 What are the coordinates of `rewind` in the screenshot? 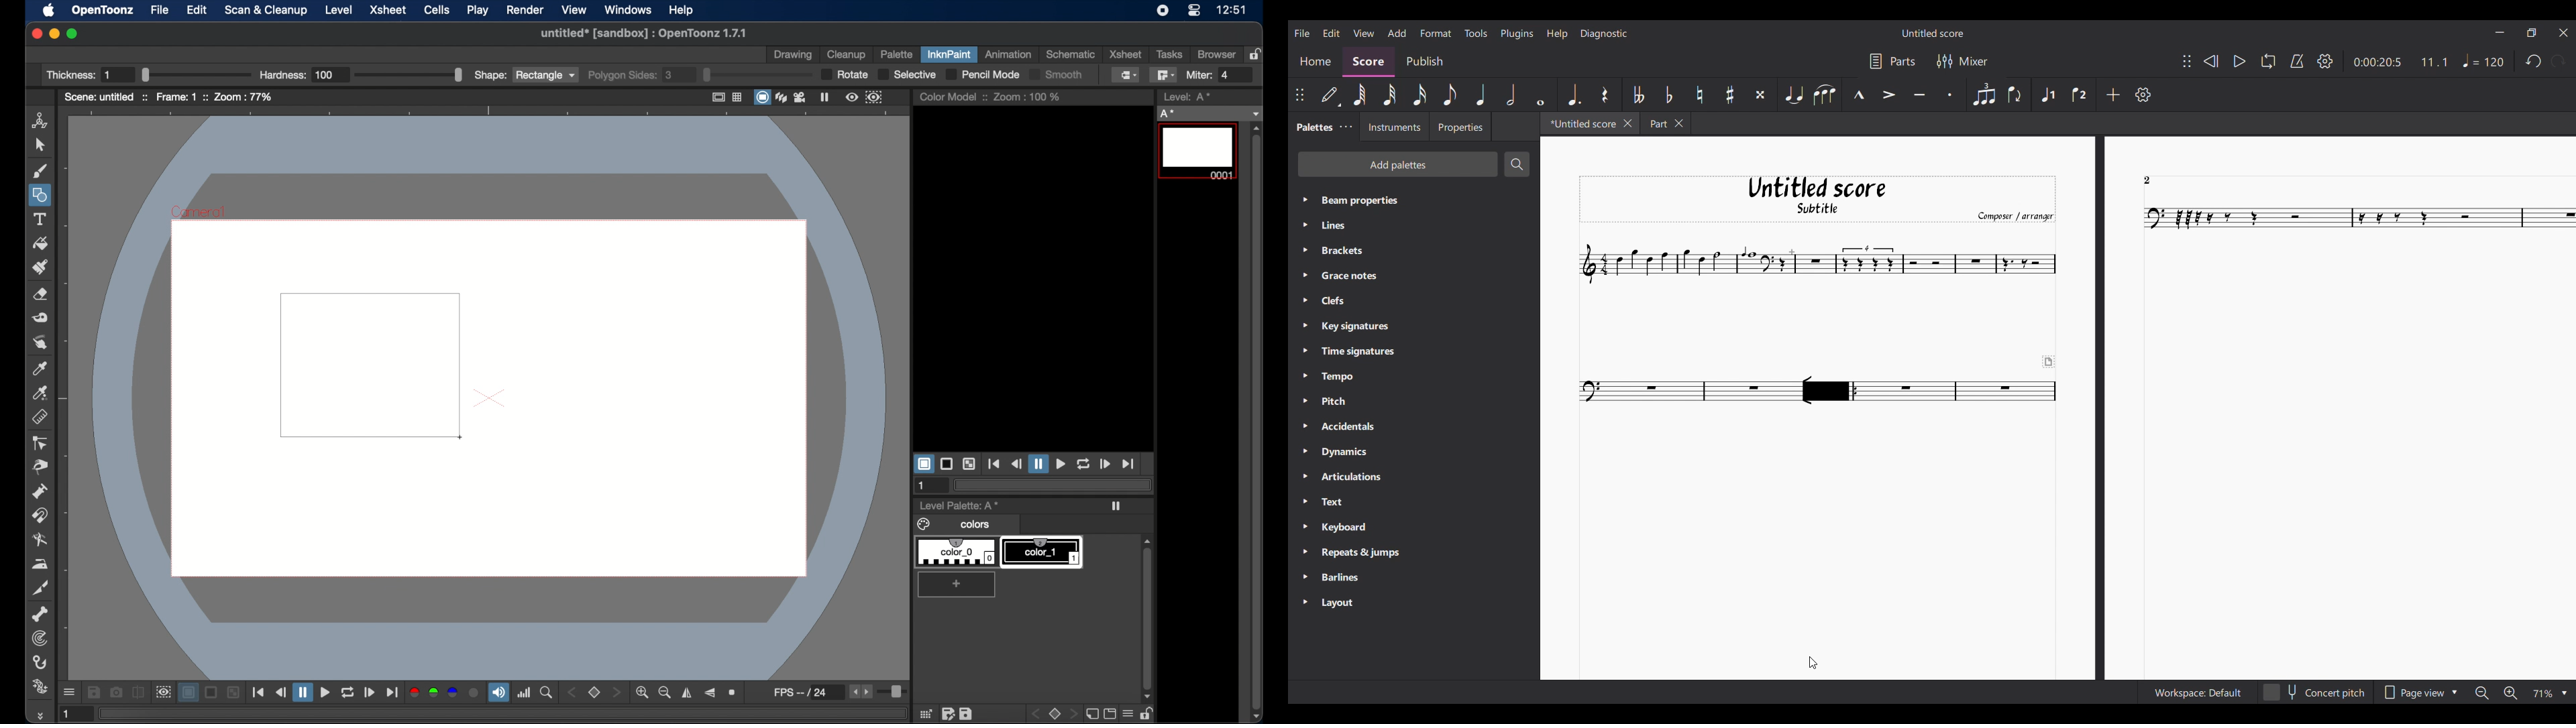 It's located at (280, 692).